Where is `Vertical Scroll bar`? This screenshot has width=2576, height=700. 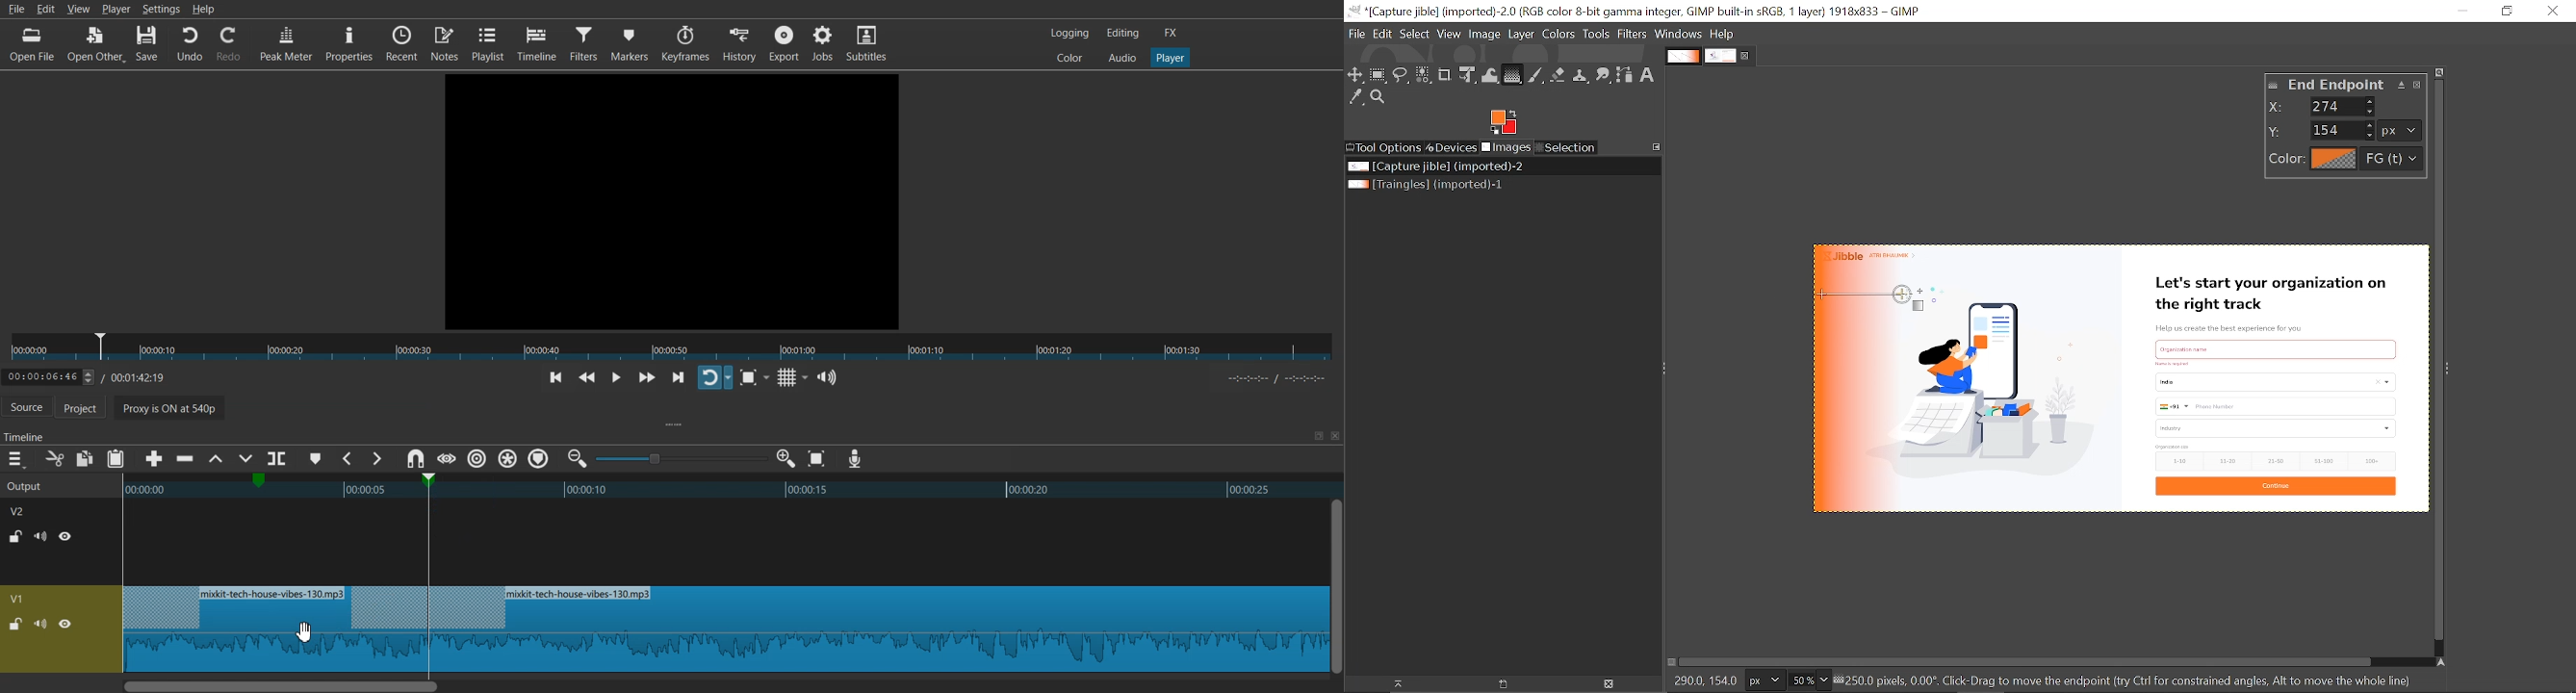 Vertical Scroll bar is located at coordinates (1336, 586).